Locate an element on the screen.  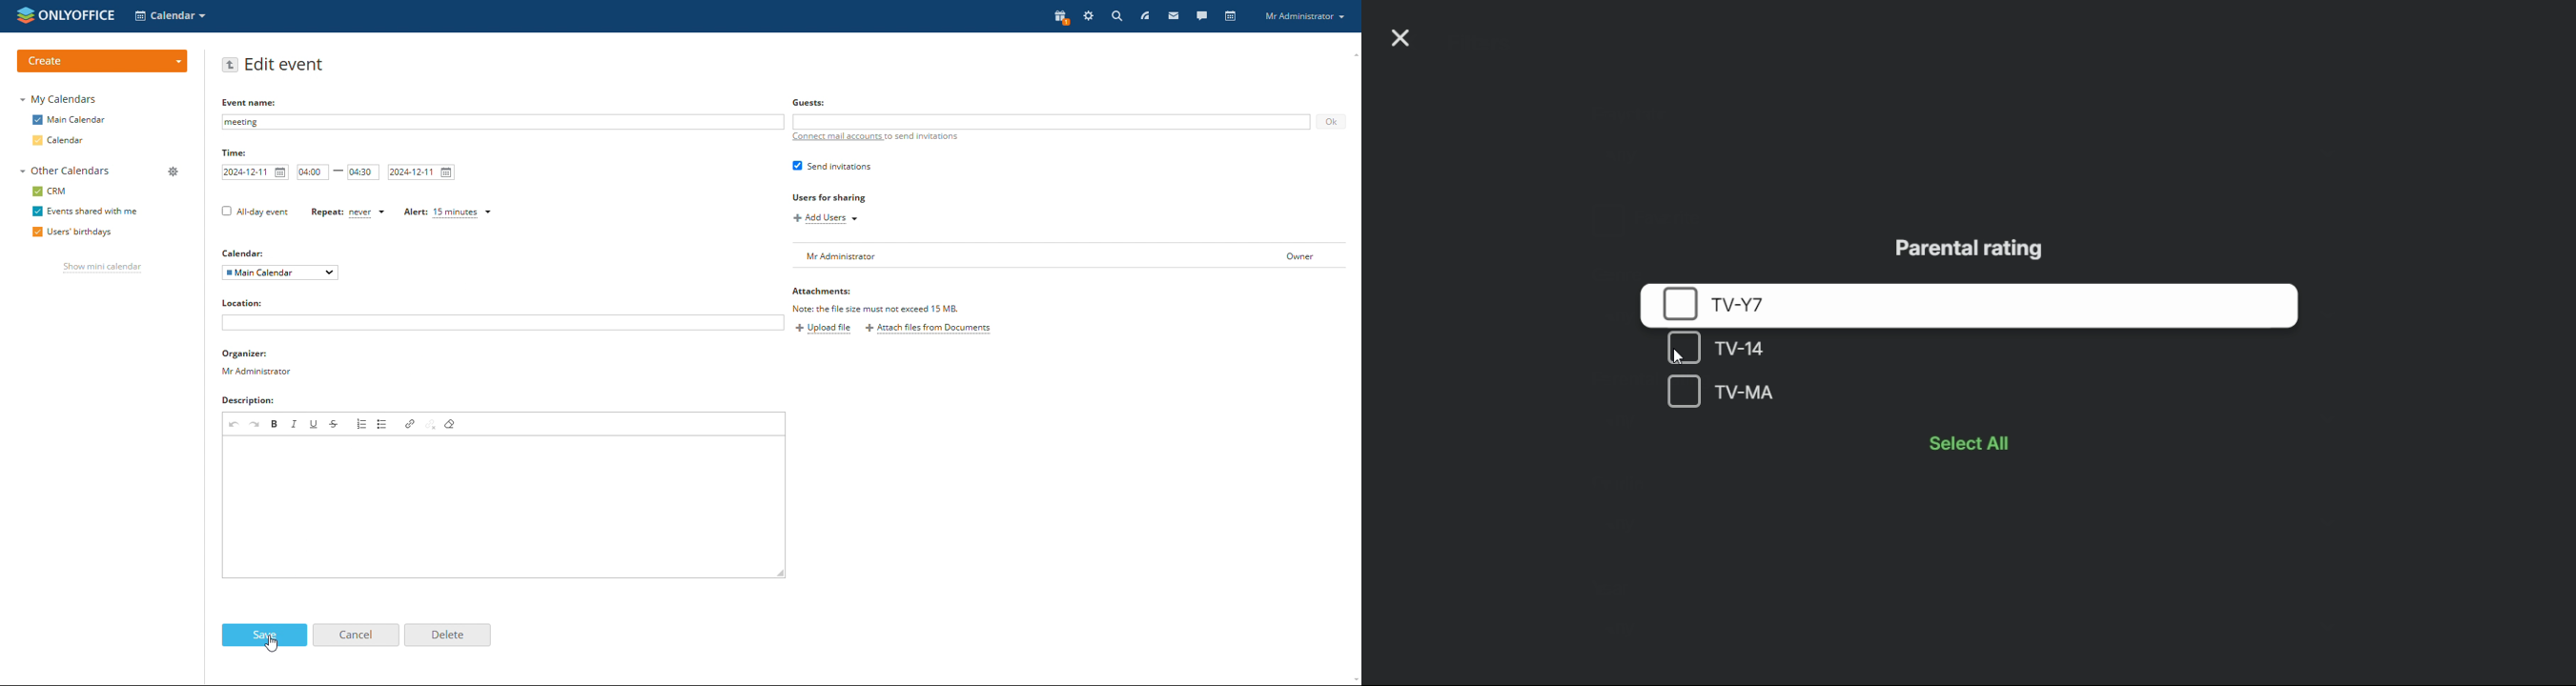
end time is located at coordinates (364, 172).